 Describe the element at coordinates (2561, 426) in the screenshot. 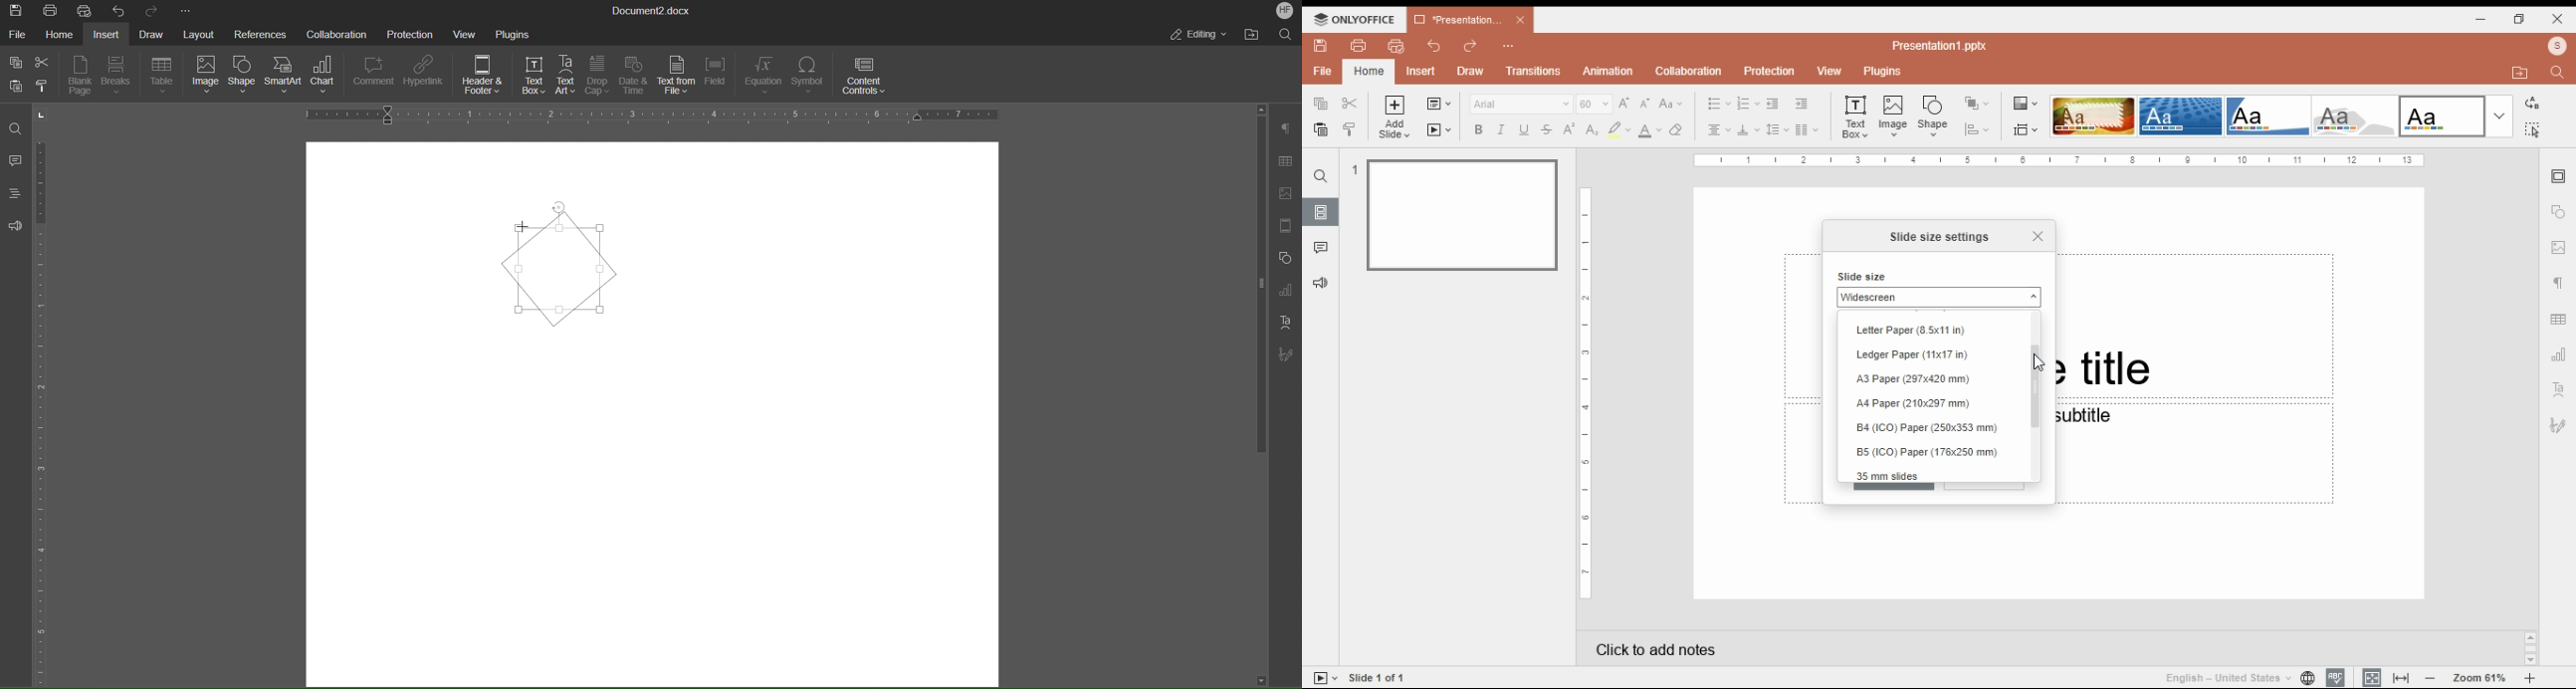

I see `` at that location.